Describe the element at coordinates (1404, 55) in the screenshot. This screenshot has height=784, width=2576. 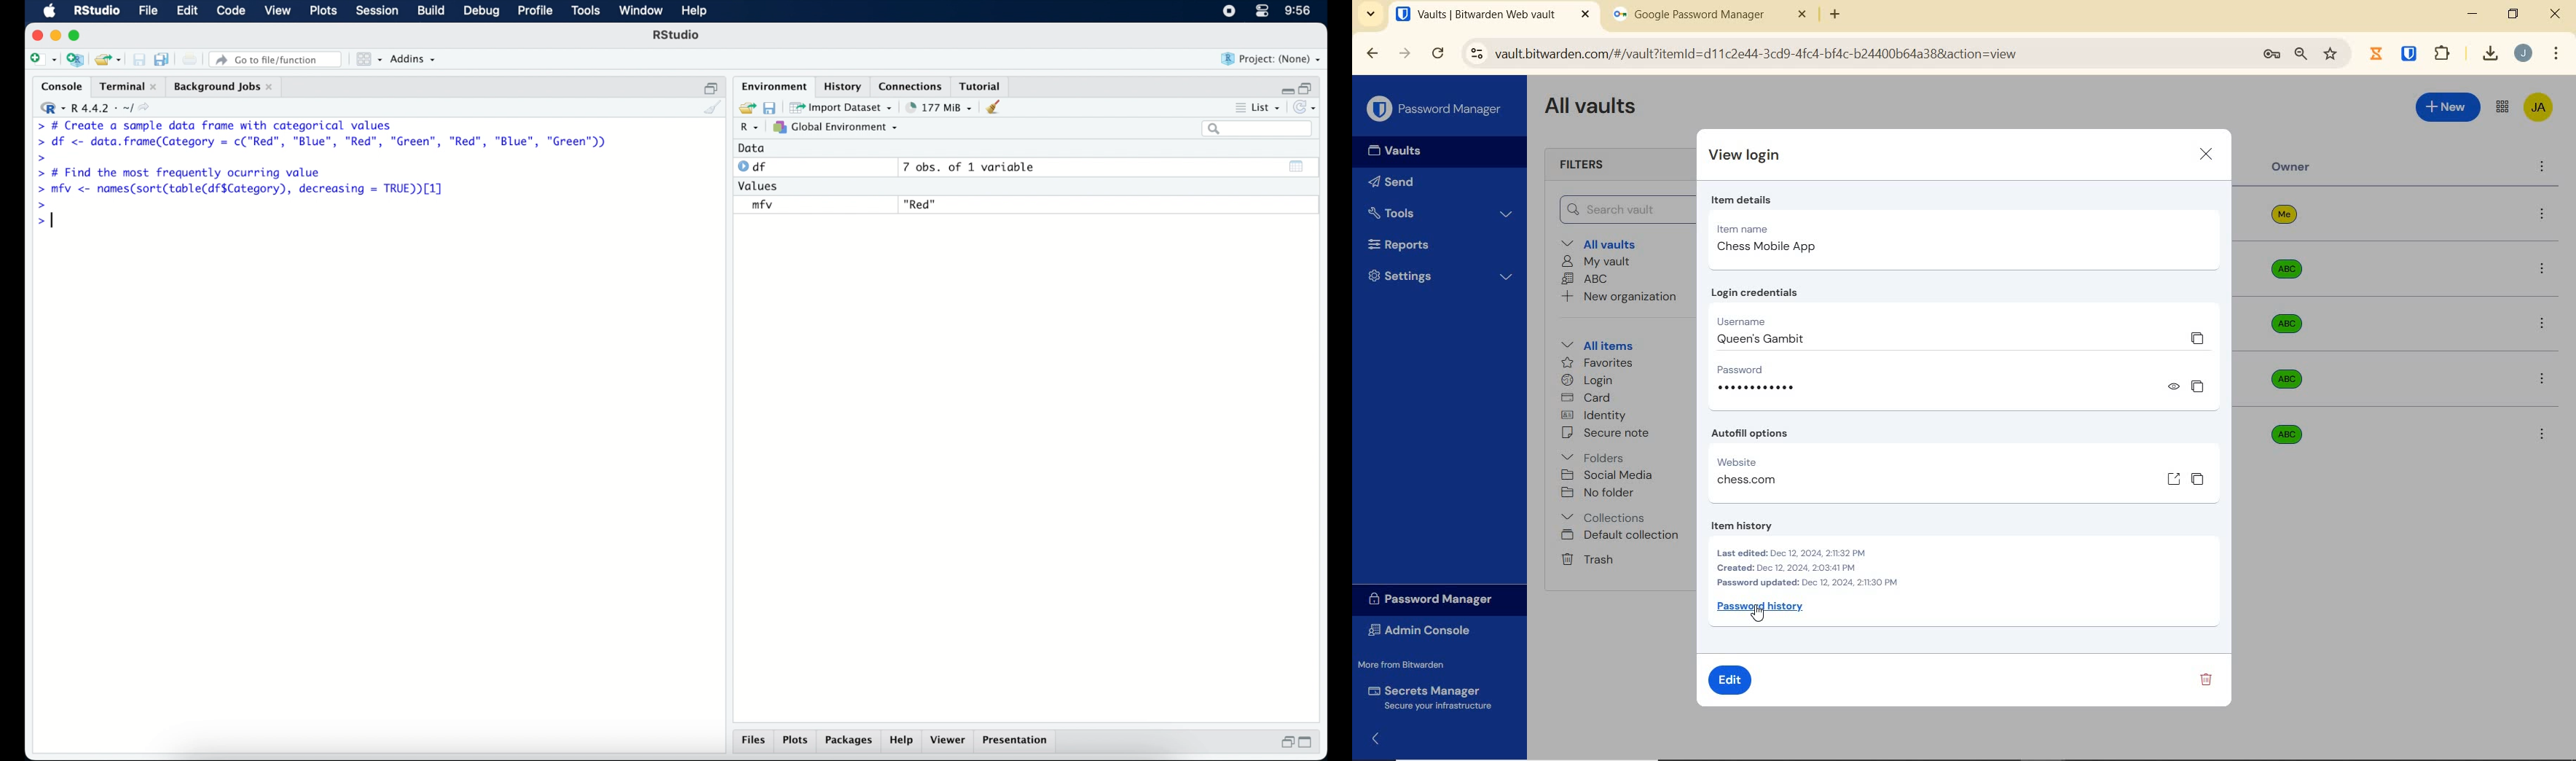
I see `forward` at that location.